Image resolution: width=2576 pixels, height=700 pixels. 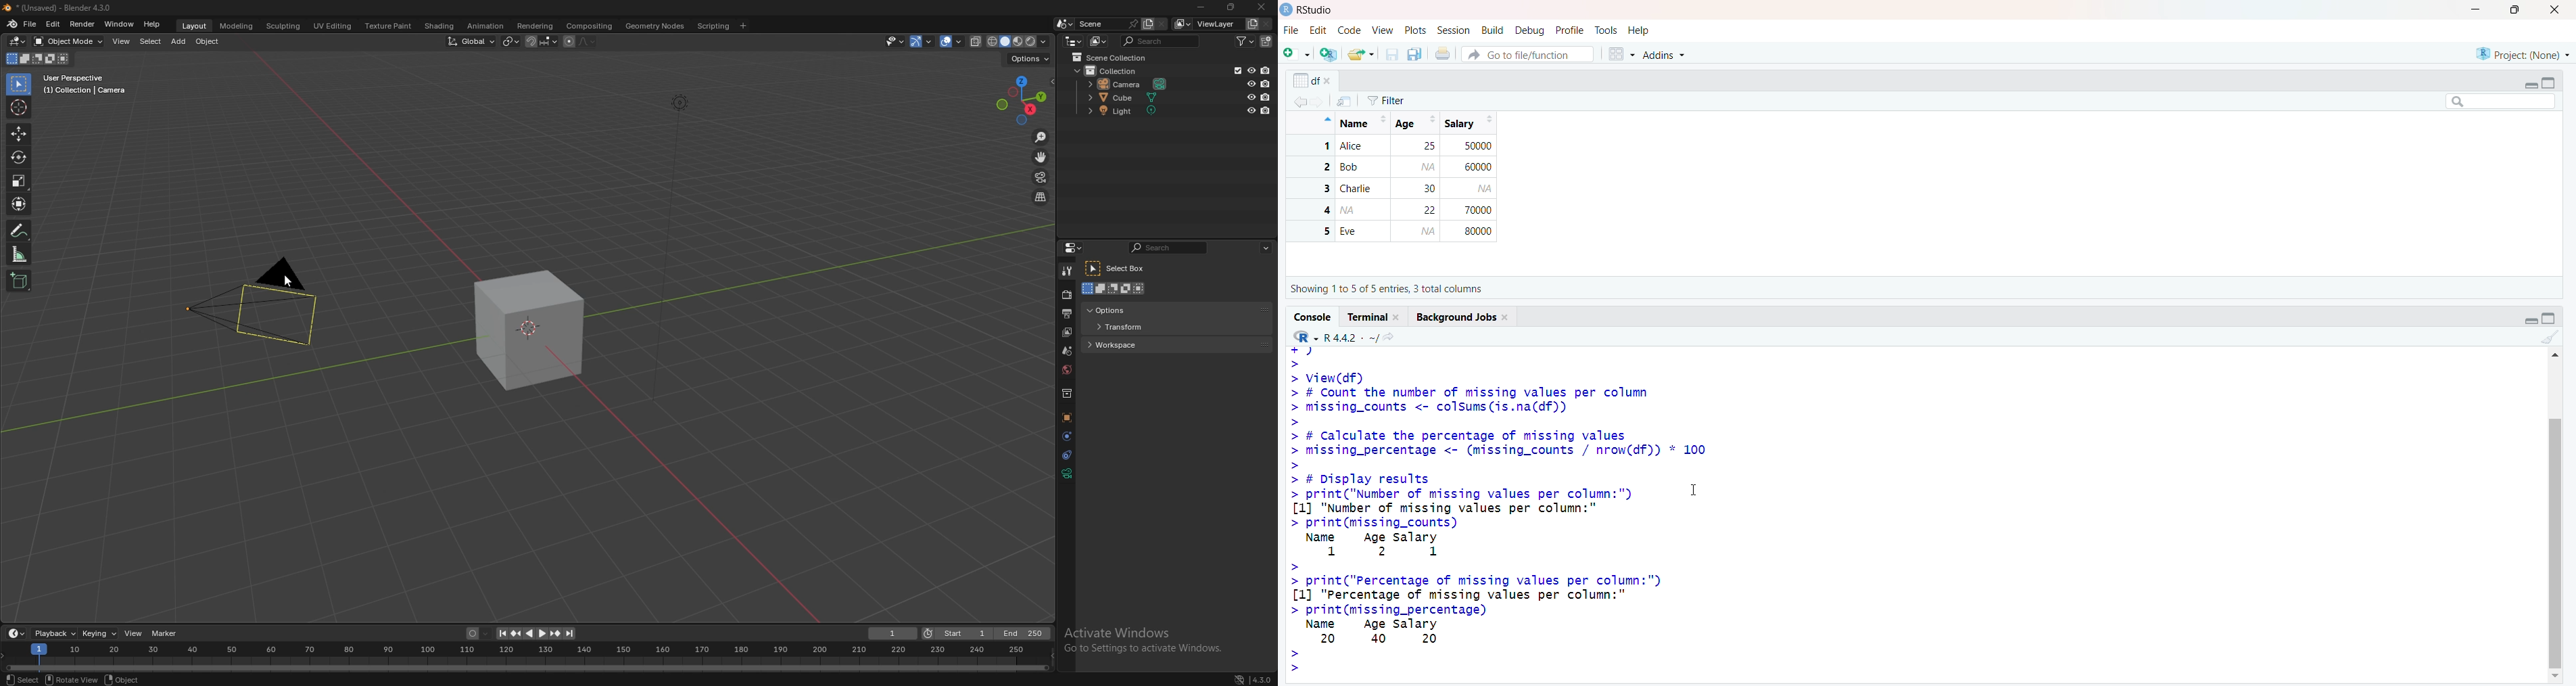 What do you see at coordinates (1393, 190) in the screenshot?
I see `1 Alice 25 50000
2 Bob 60000
3 Charlie 30

4 2 70000
5 Eve 80000` at bounding box center [1393, 190].